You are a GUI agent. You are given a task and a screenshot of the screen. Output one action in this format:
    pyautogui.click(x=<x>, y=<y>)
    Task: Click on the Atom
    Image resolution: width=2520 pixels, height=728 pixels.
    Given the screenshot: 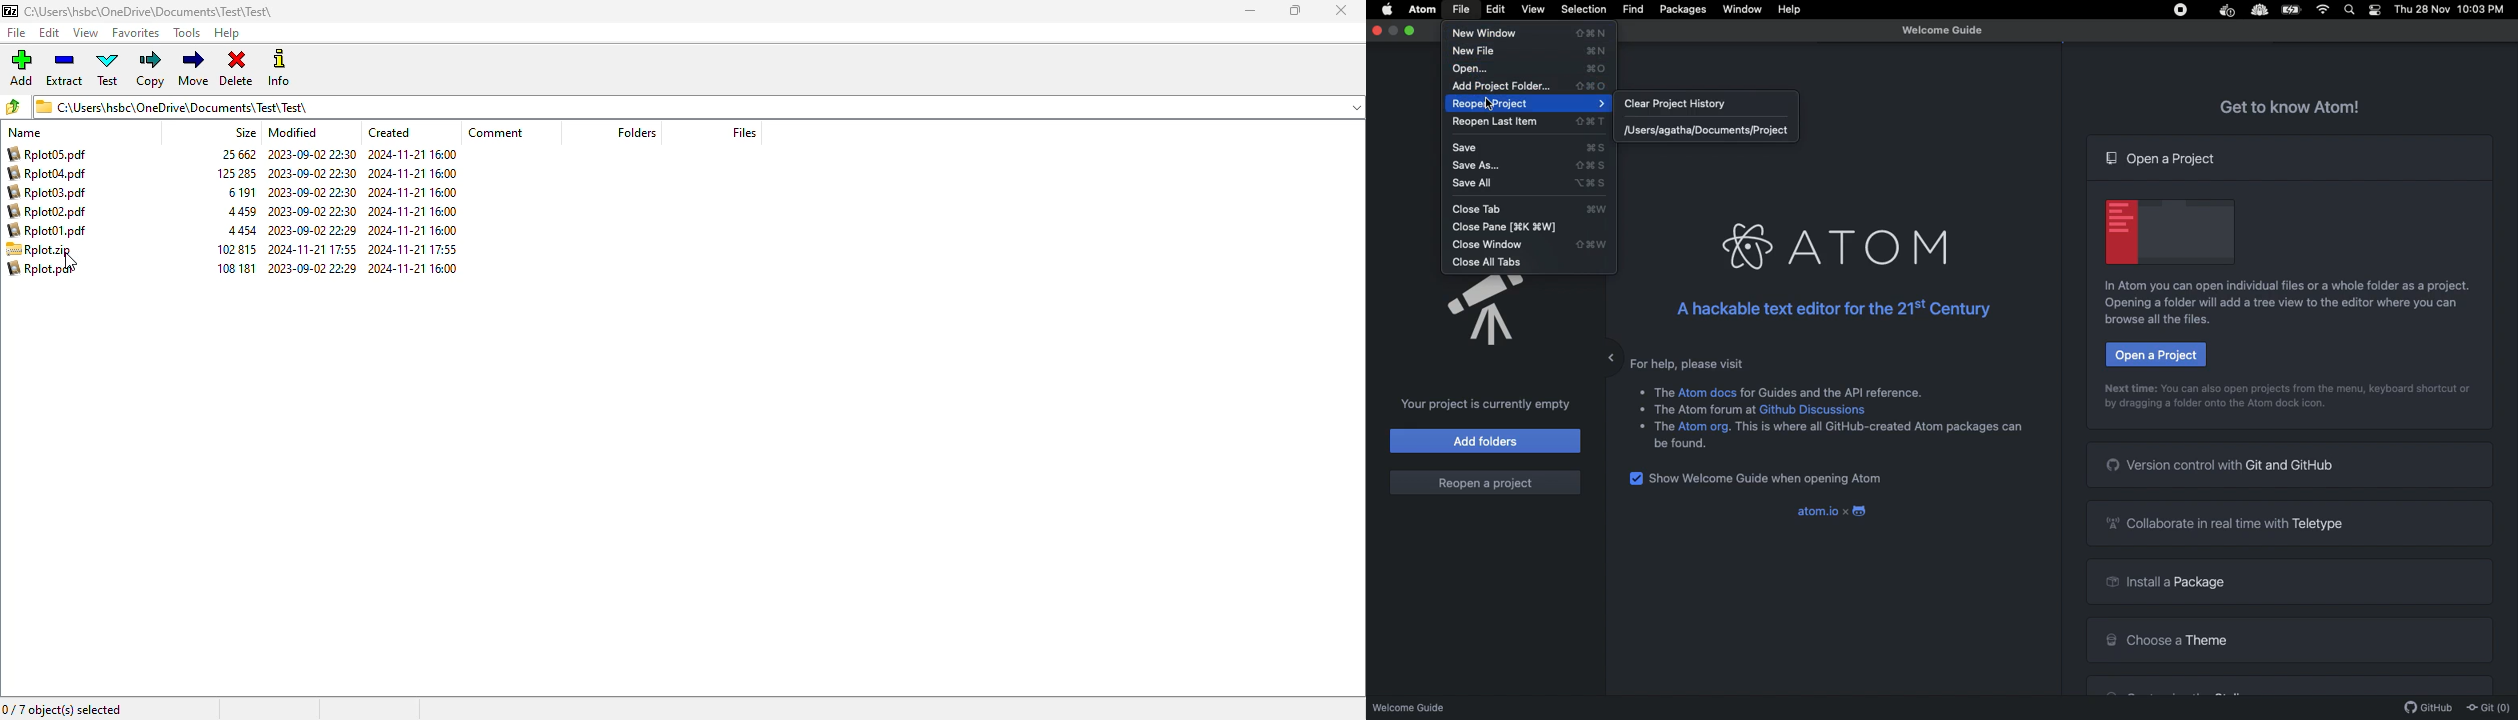 What is the action you would take?
    pyautogui.click(x=1832, y=247)
    